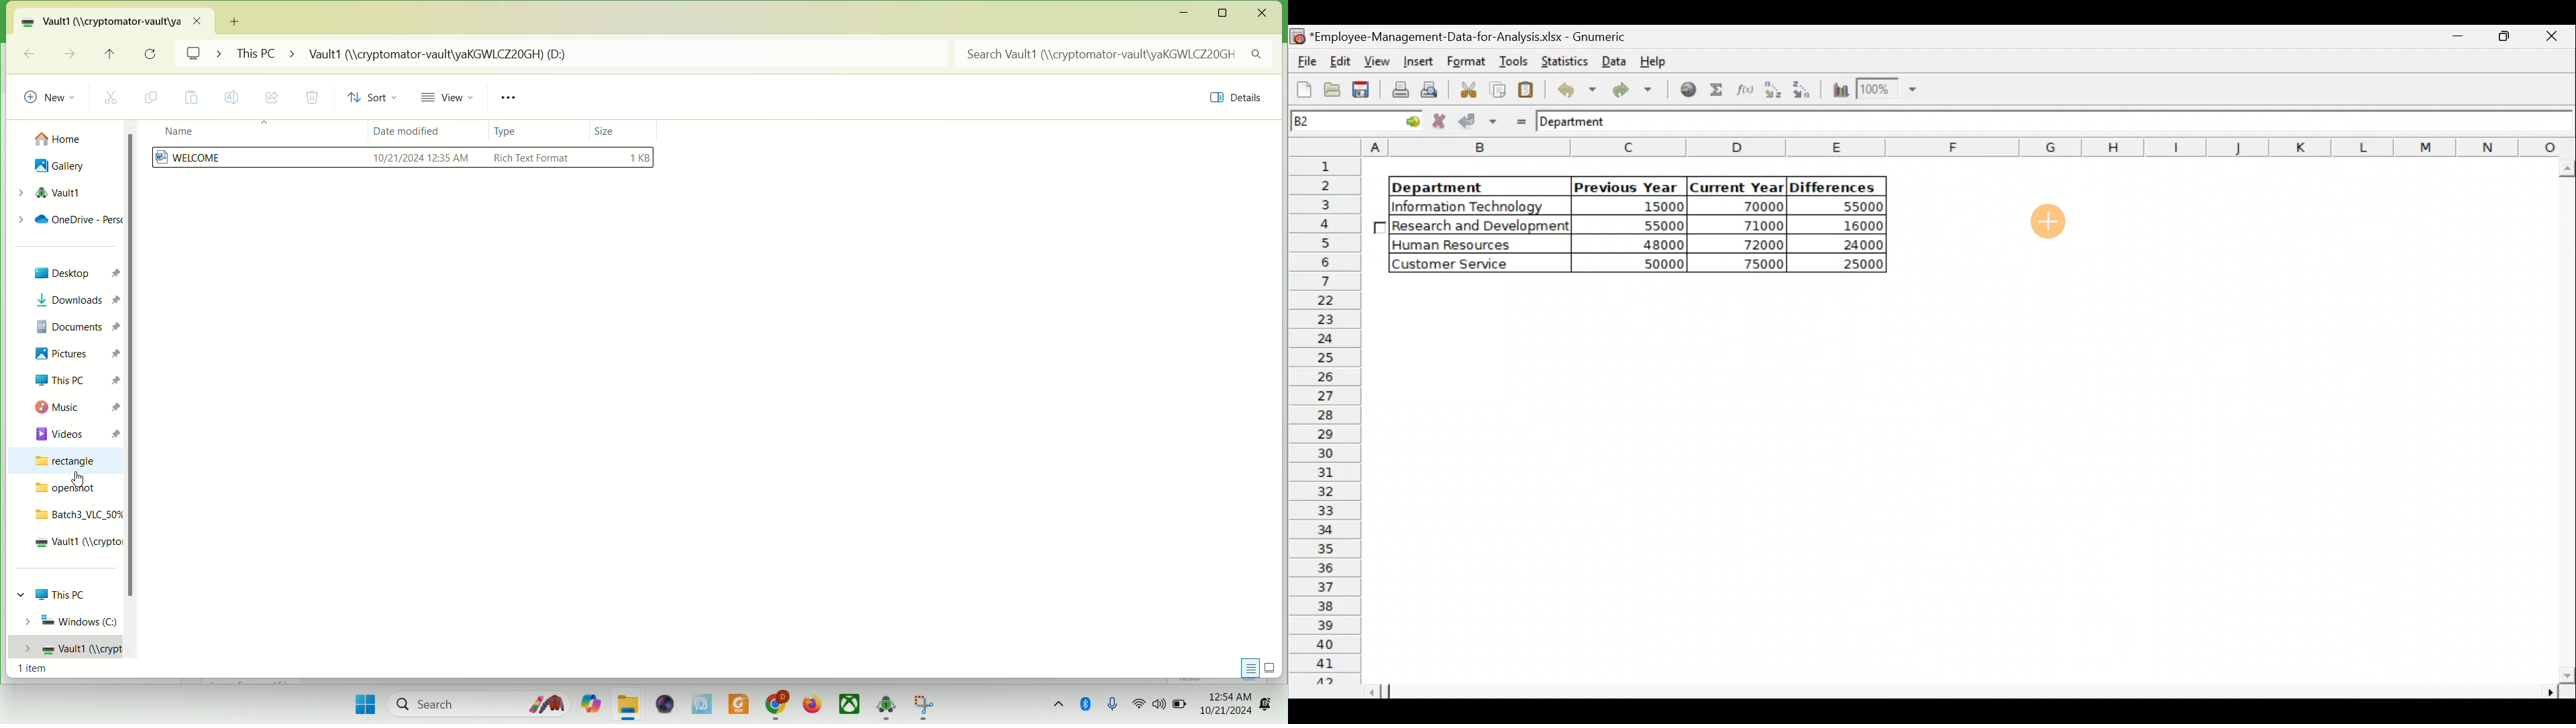 This screenshot has width=2576, height=728. I want to click on 25000, so click(1847, 265).